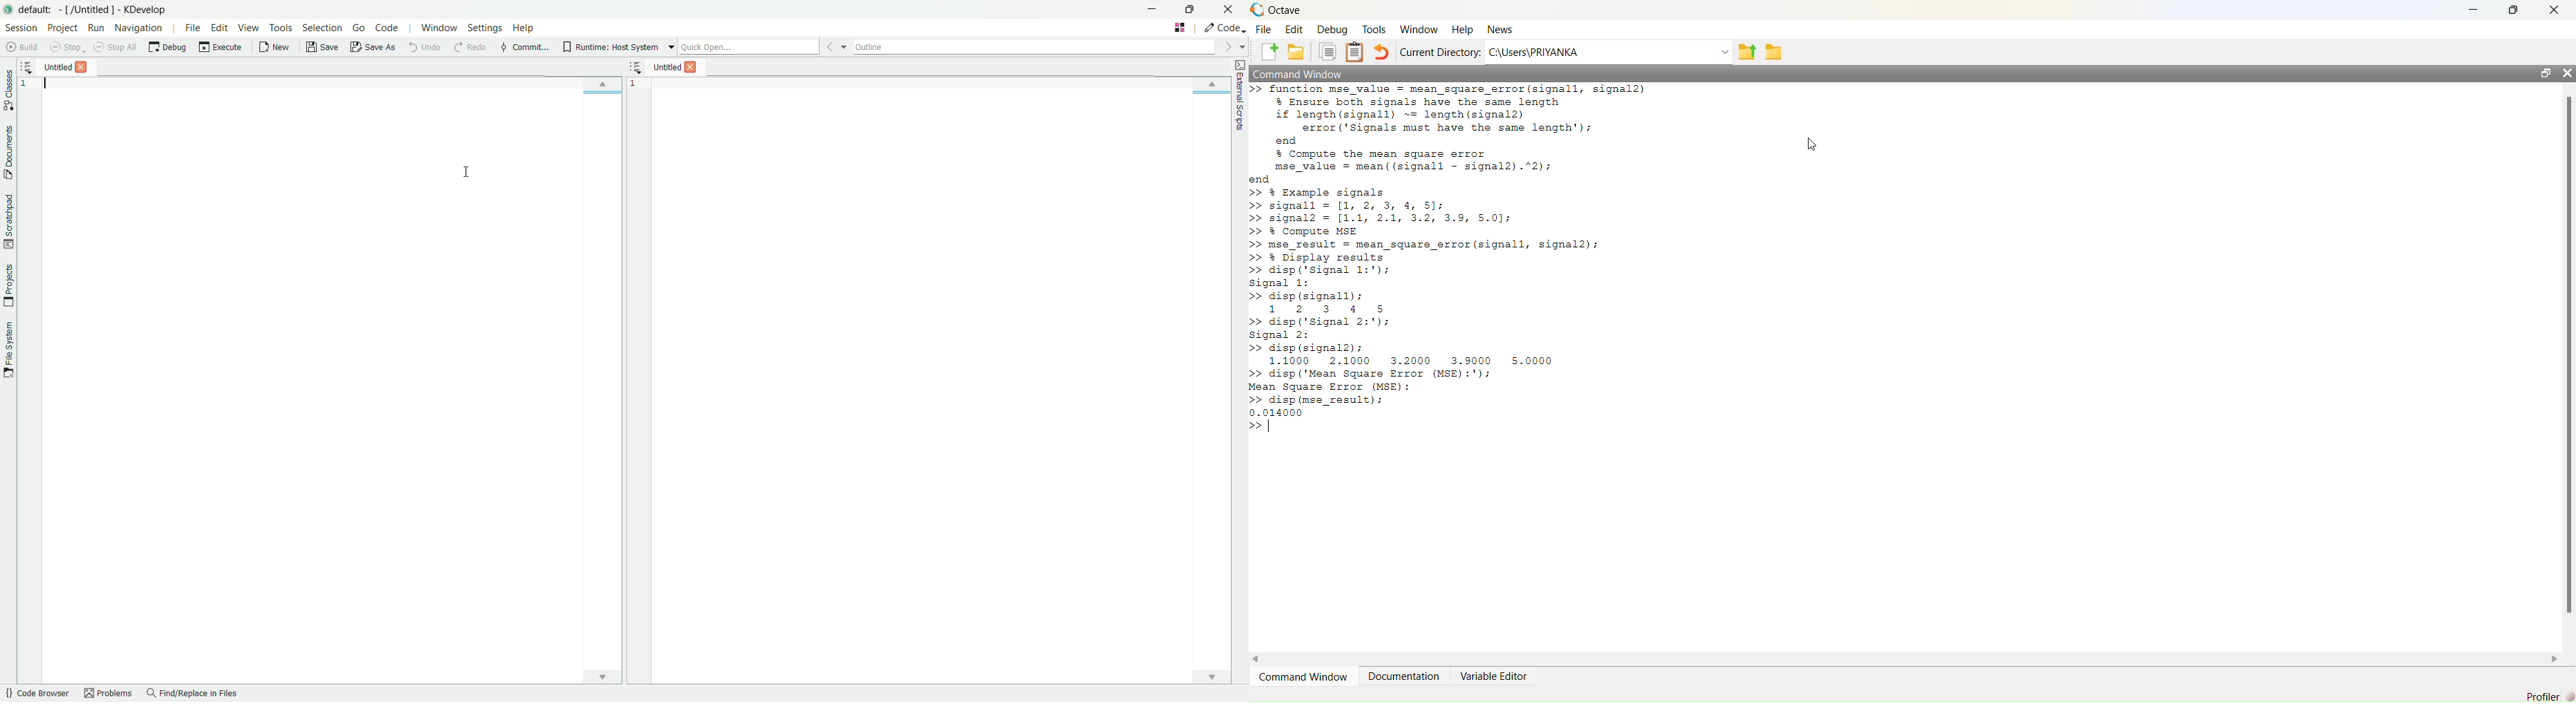  I want to click on toggle documents, so click(12, 150).